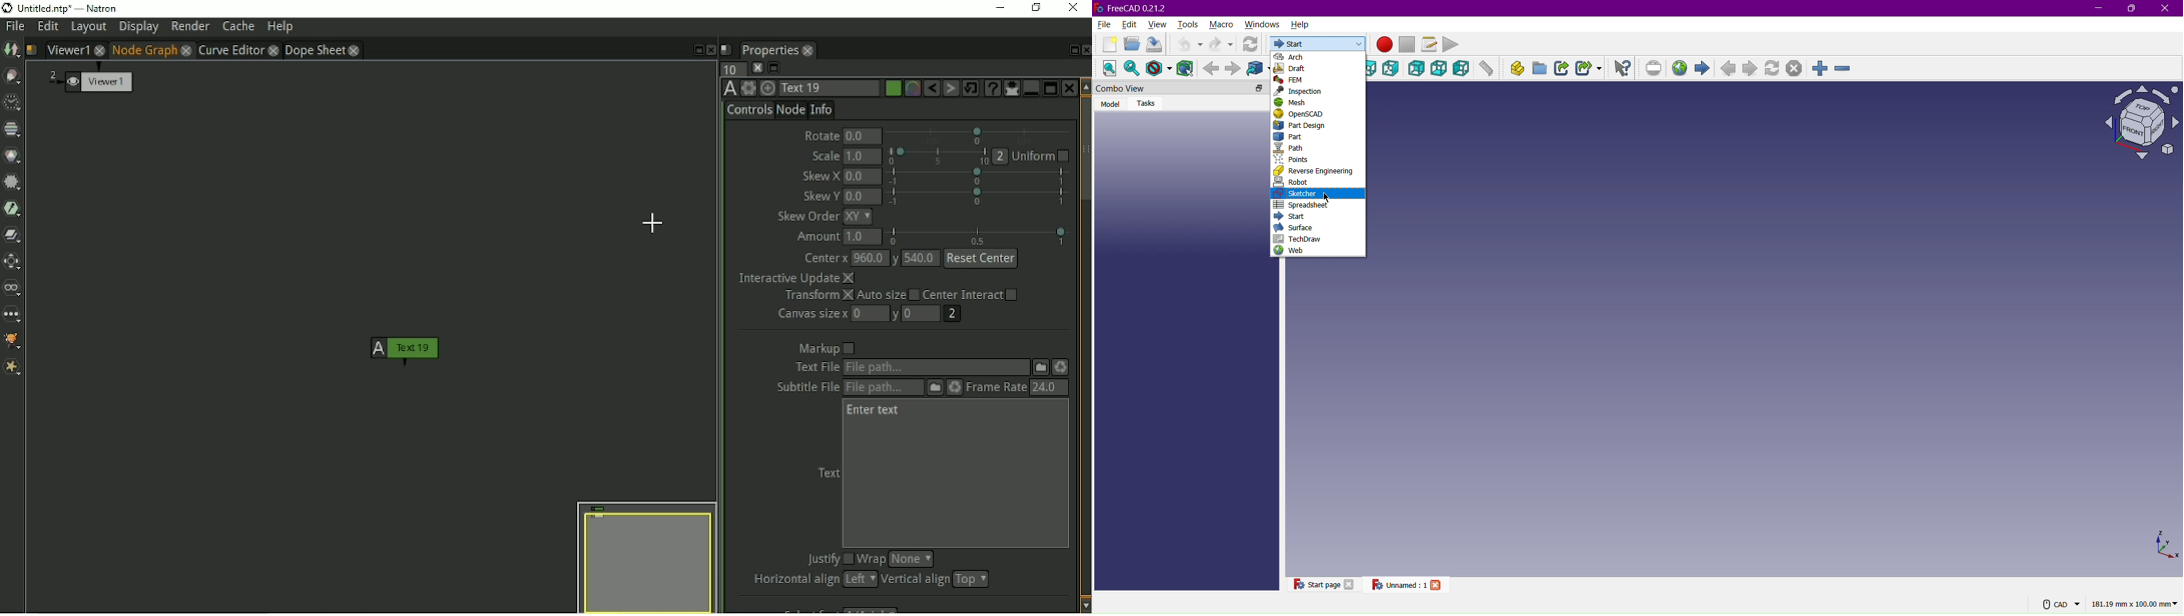  What do you see at coordinates (2064, 604) in the screenshot?
I see `CAD` at bounding box center [2064, 604].